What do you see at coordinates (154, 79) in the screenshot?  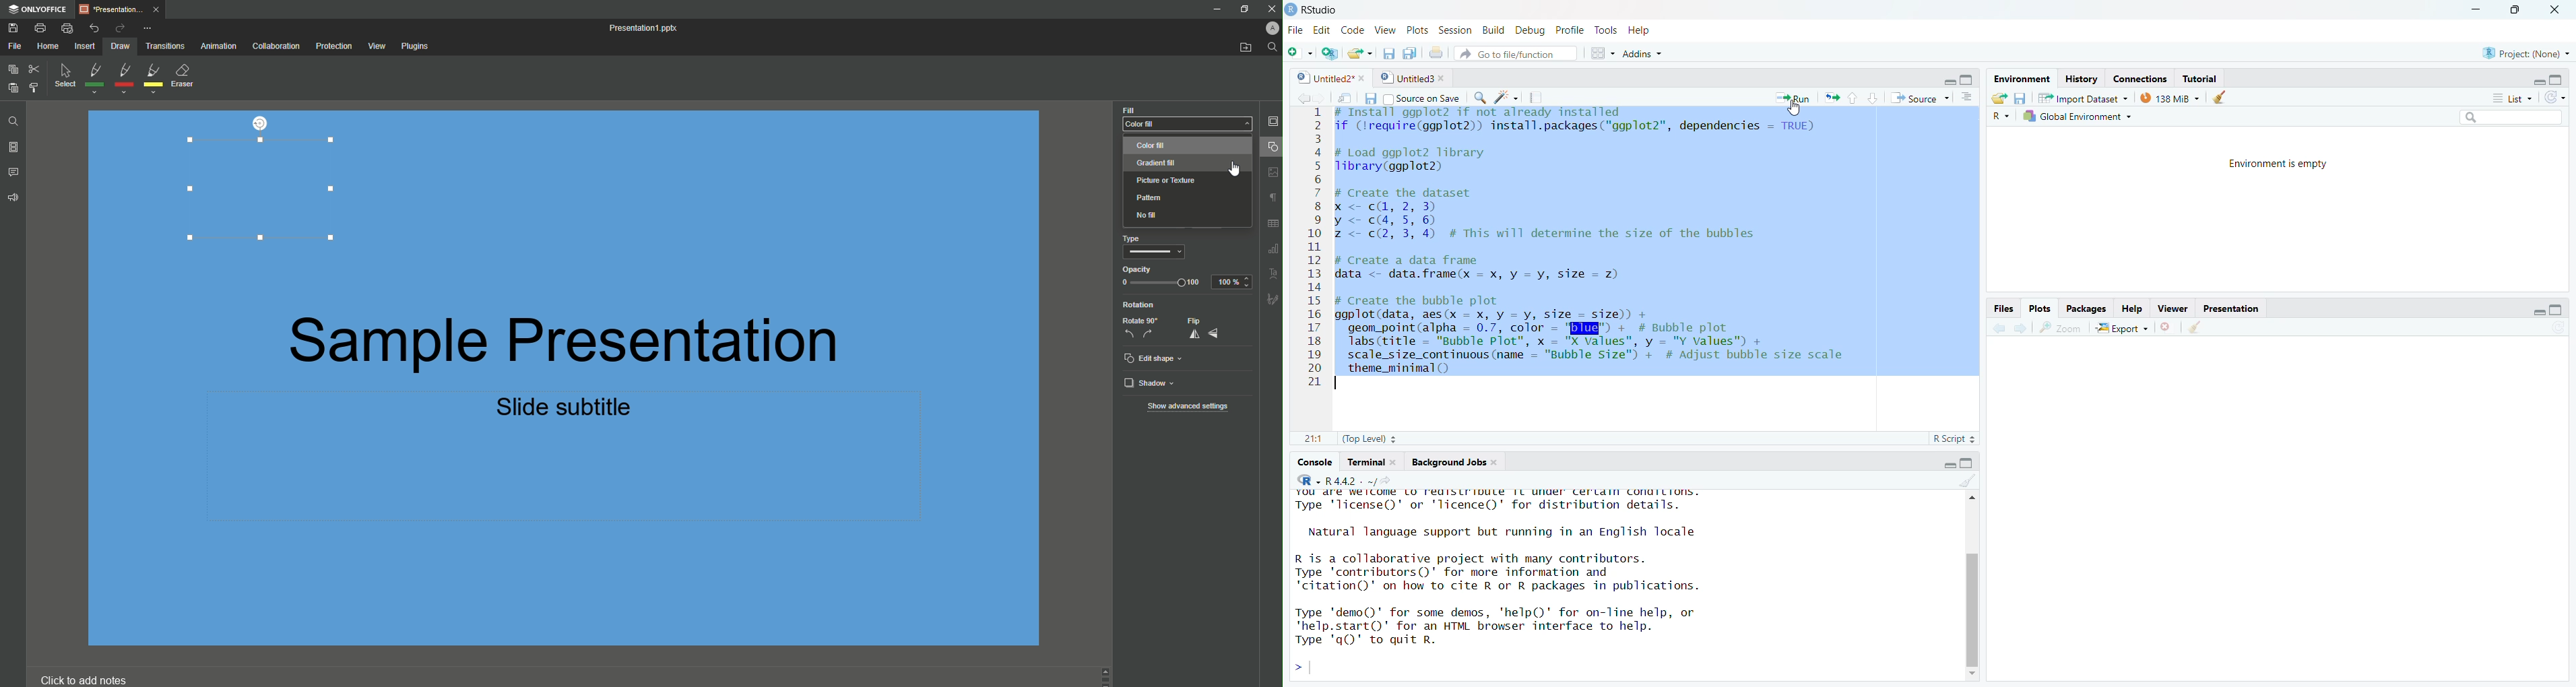 I see `Yellow` at bounding box center [154, 79].